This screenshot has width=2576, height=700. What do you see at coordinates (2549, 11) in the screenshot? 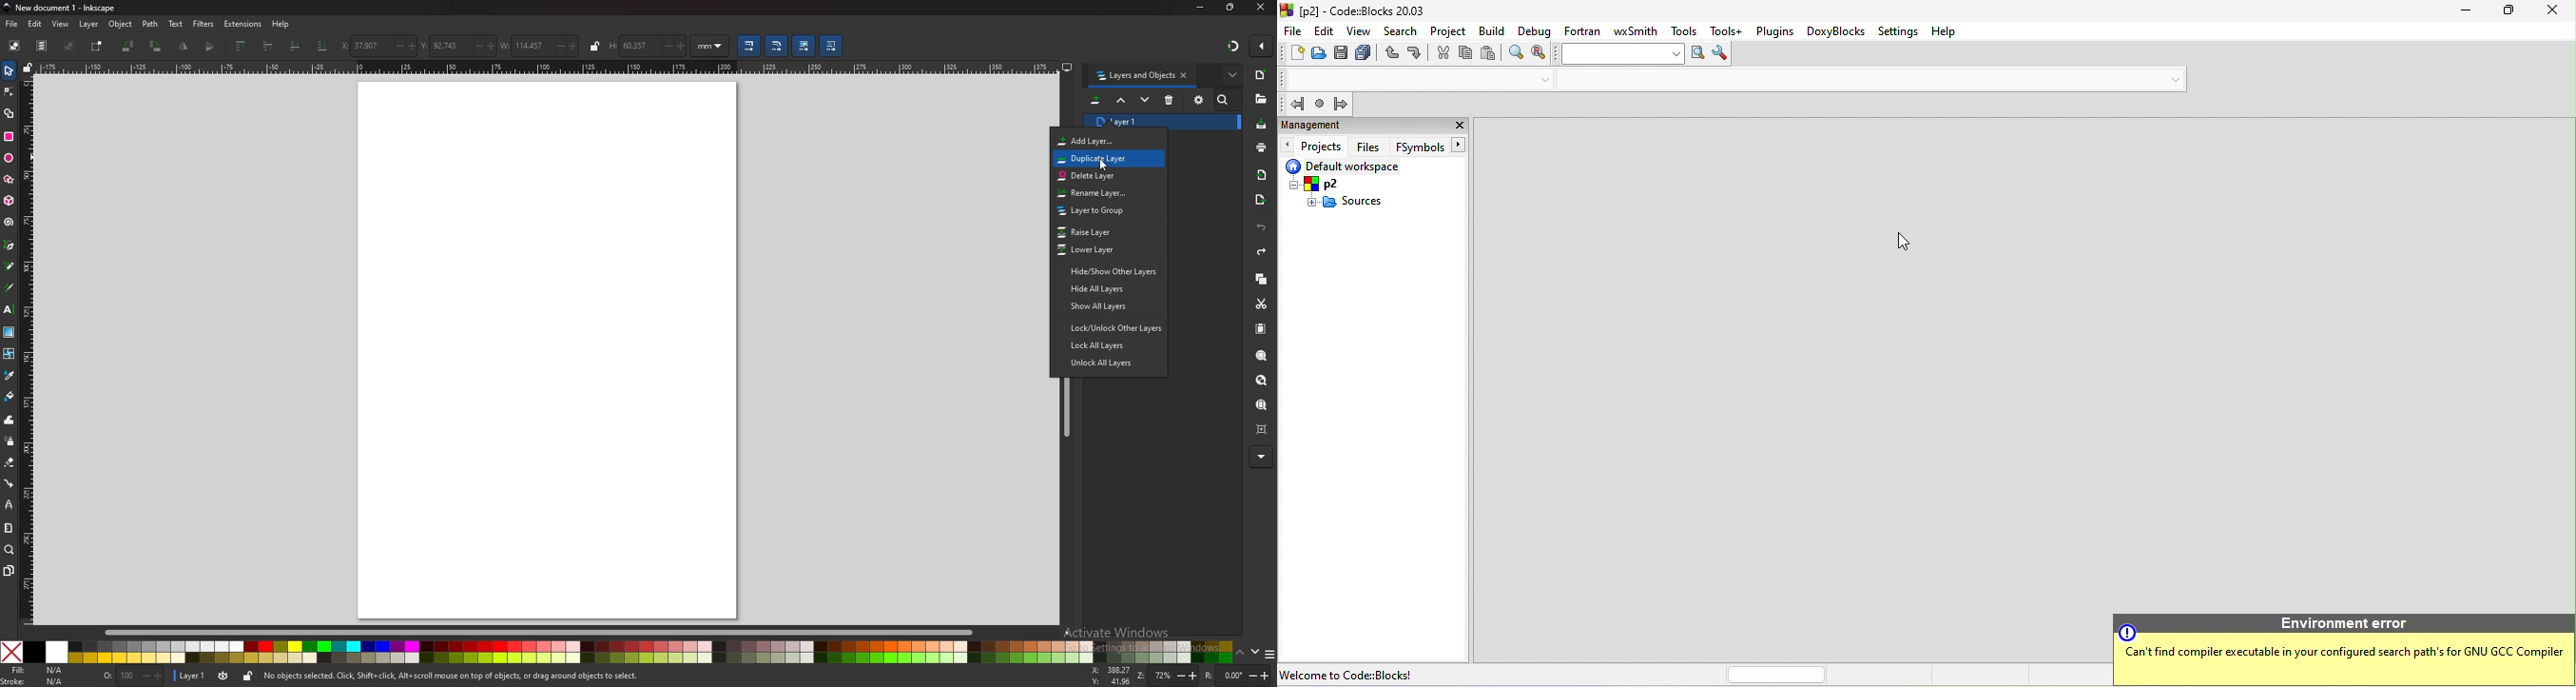
I see `close` at bounding box center [2549, 11].